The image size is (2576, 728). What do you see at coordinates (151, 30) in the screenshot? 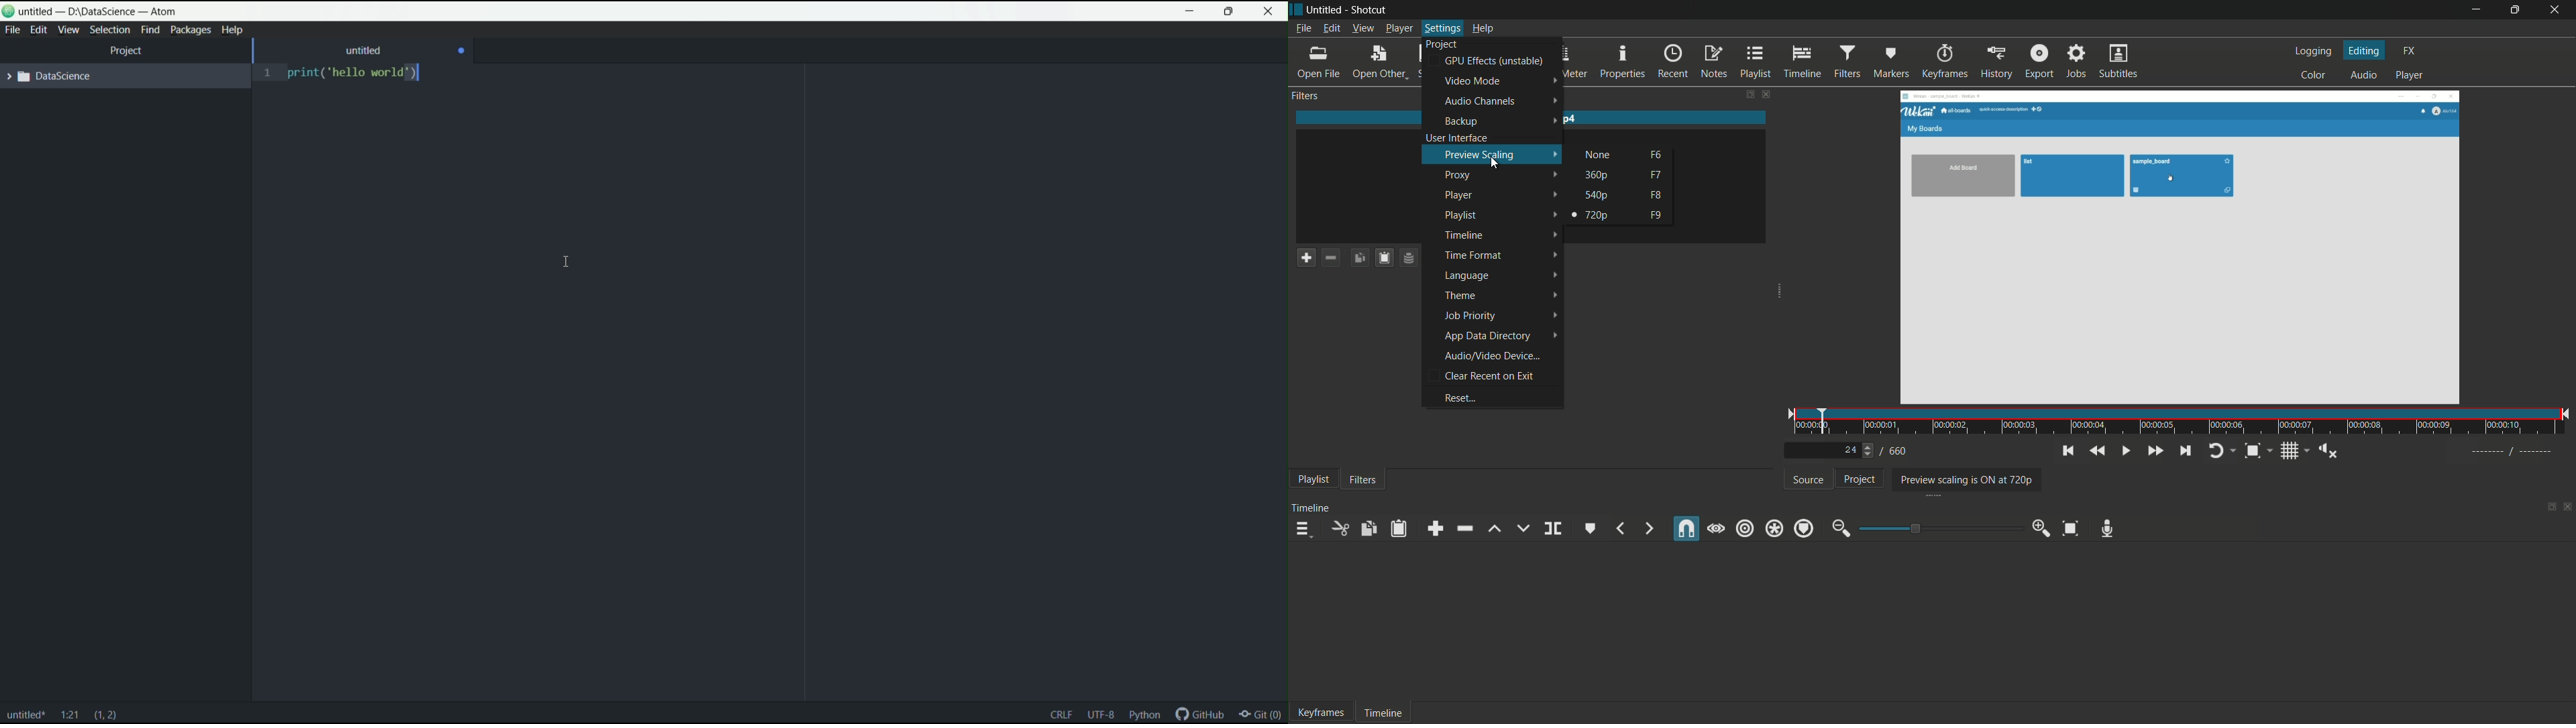
I see `find menu` at bounding box center [151, 30].